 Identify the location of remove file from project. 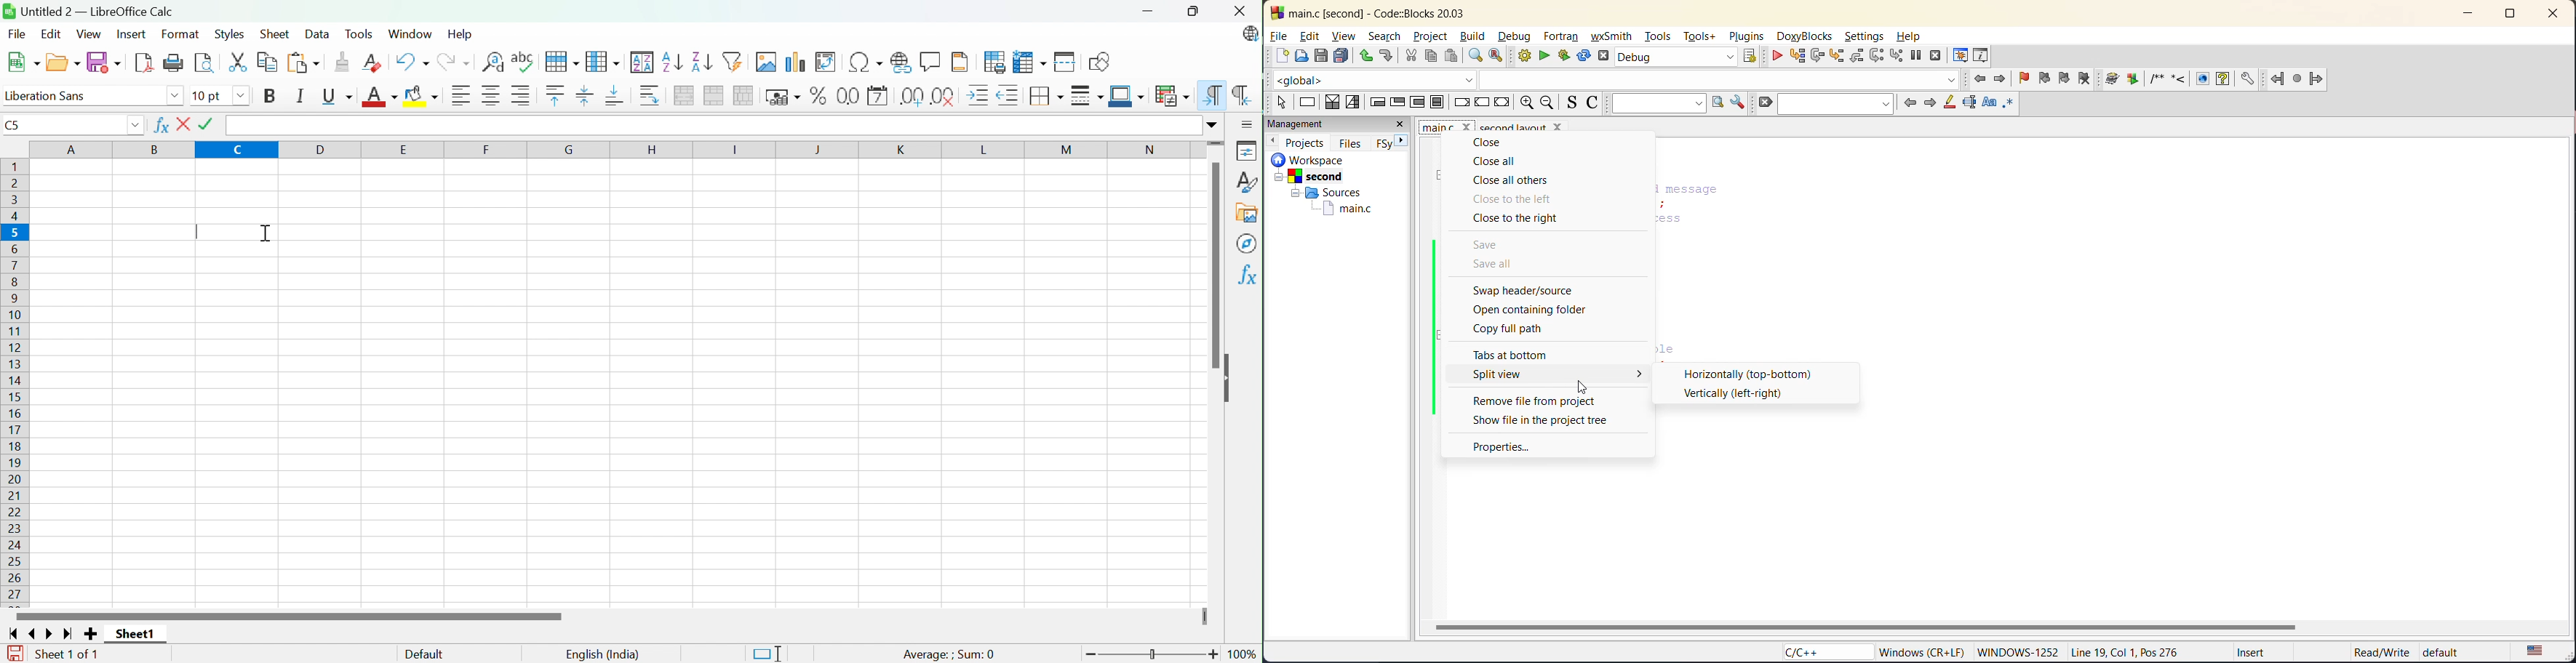
(1533, 400).